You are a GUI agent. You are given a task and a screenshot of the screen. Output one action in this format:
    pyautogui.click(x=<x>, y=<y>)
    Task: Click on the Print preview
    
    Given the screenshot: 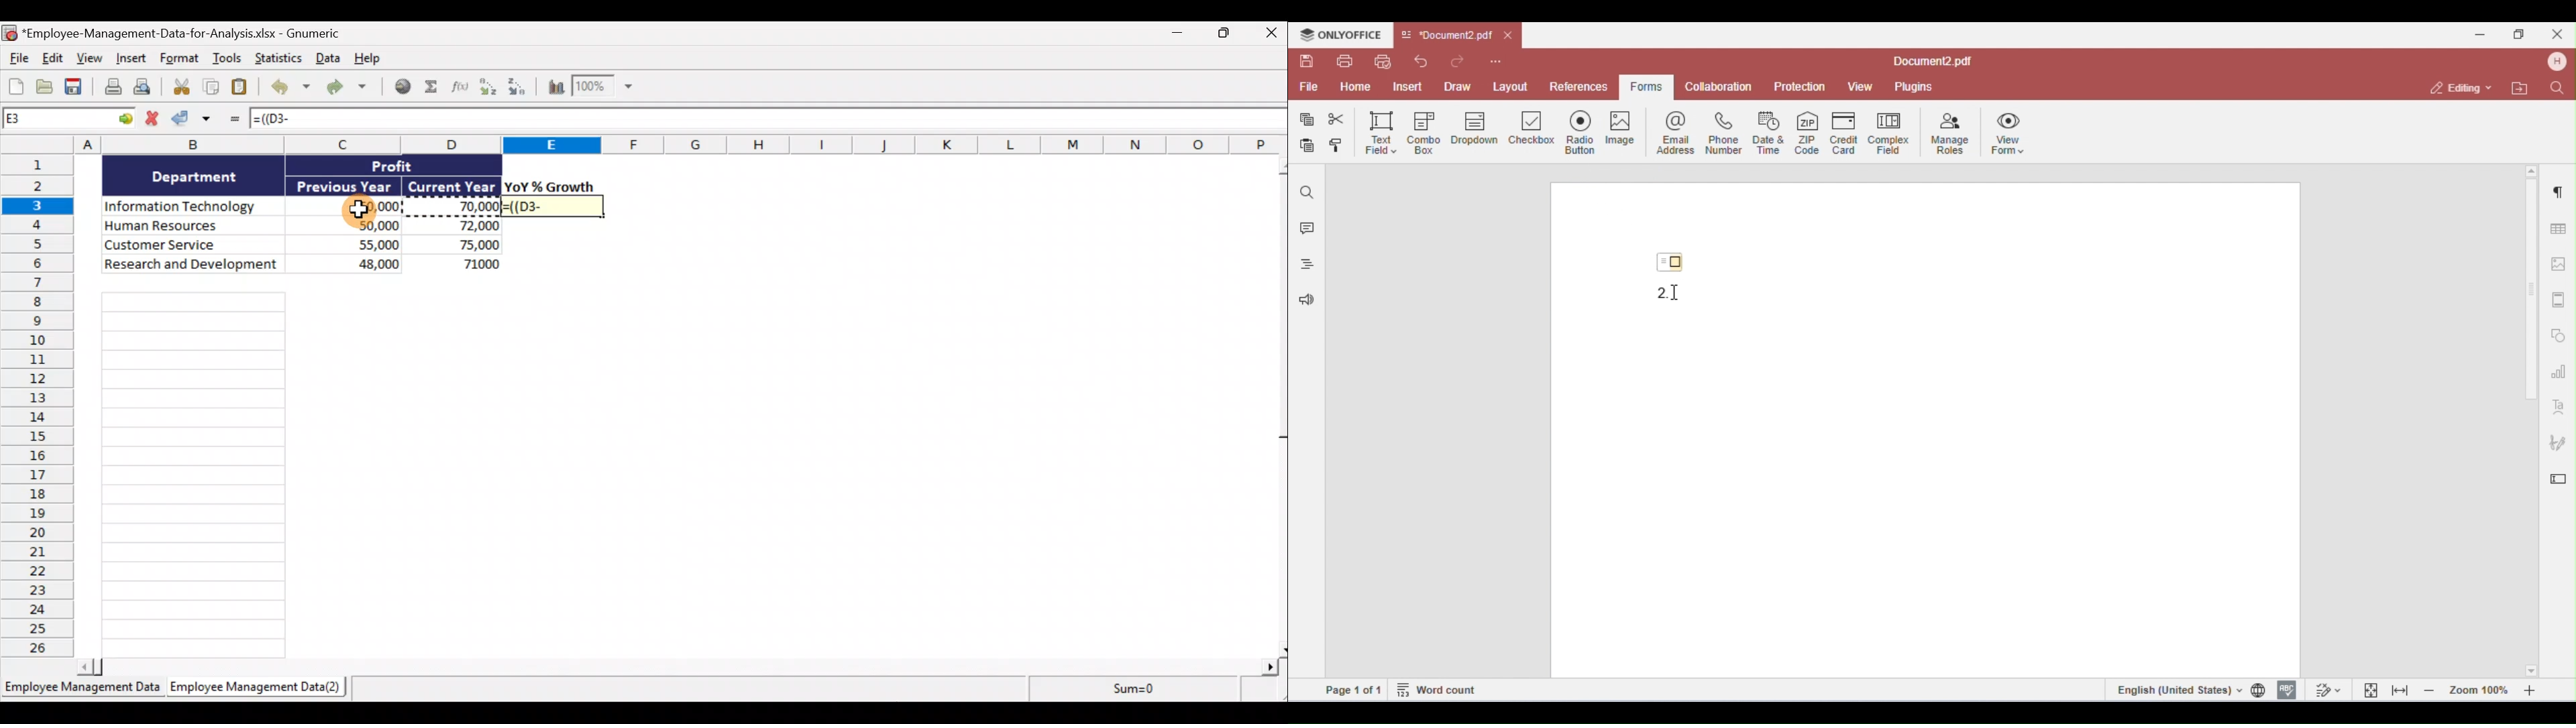 What is the action you would take?
    pyautogui.click(x=144, y=88)
    